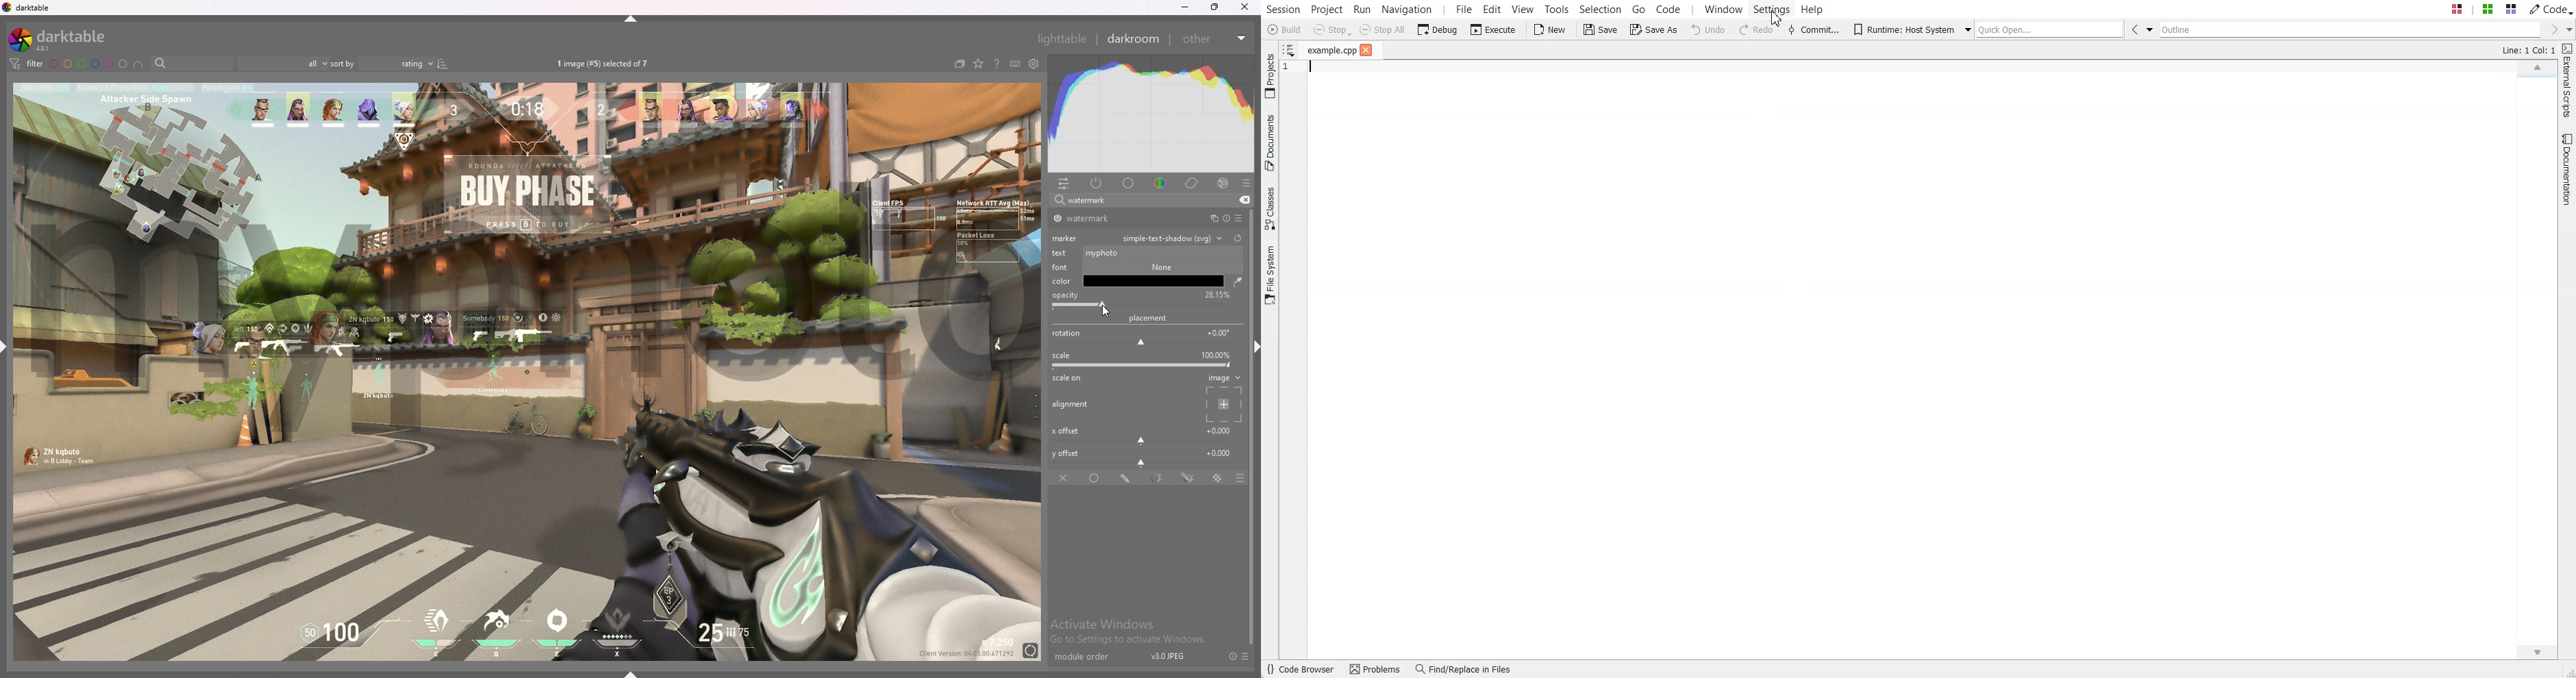 The width and height of the screenshot is (2576, 700). What do you see at coordinates (1239, 218) in the screenshot?
I see `presets` at bounding box center [1239, 218].